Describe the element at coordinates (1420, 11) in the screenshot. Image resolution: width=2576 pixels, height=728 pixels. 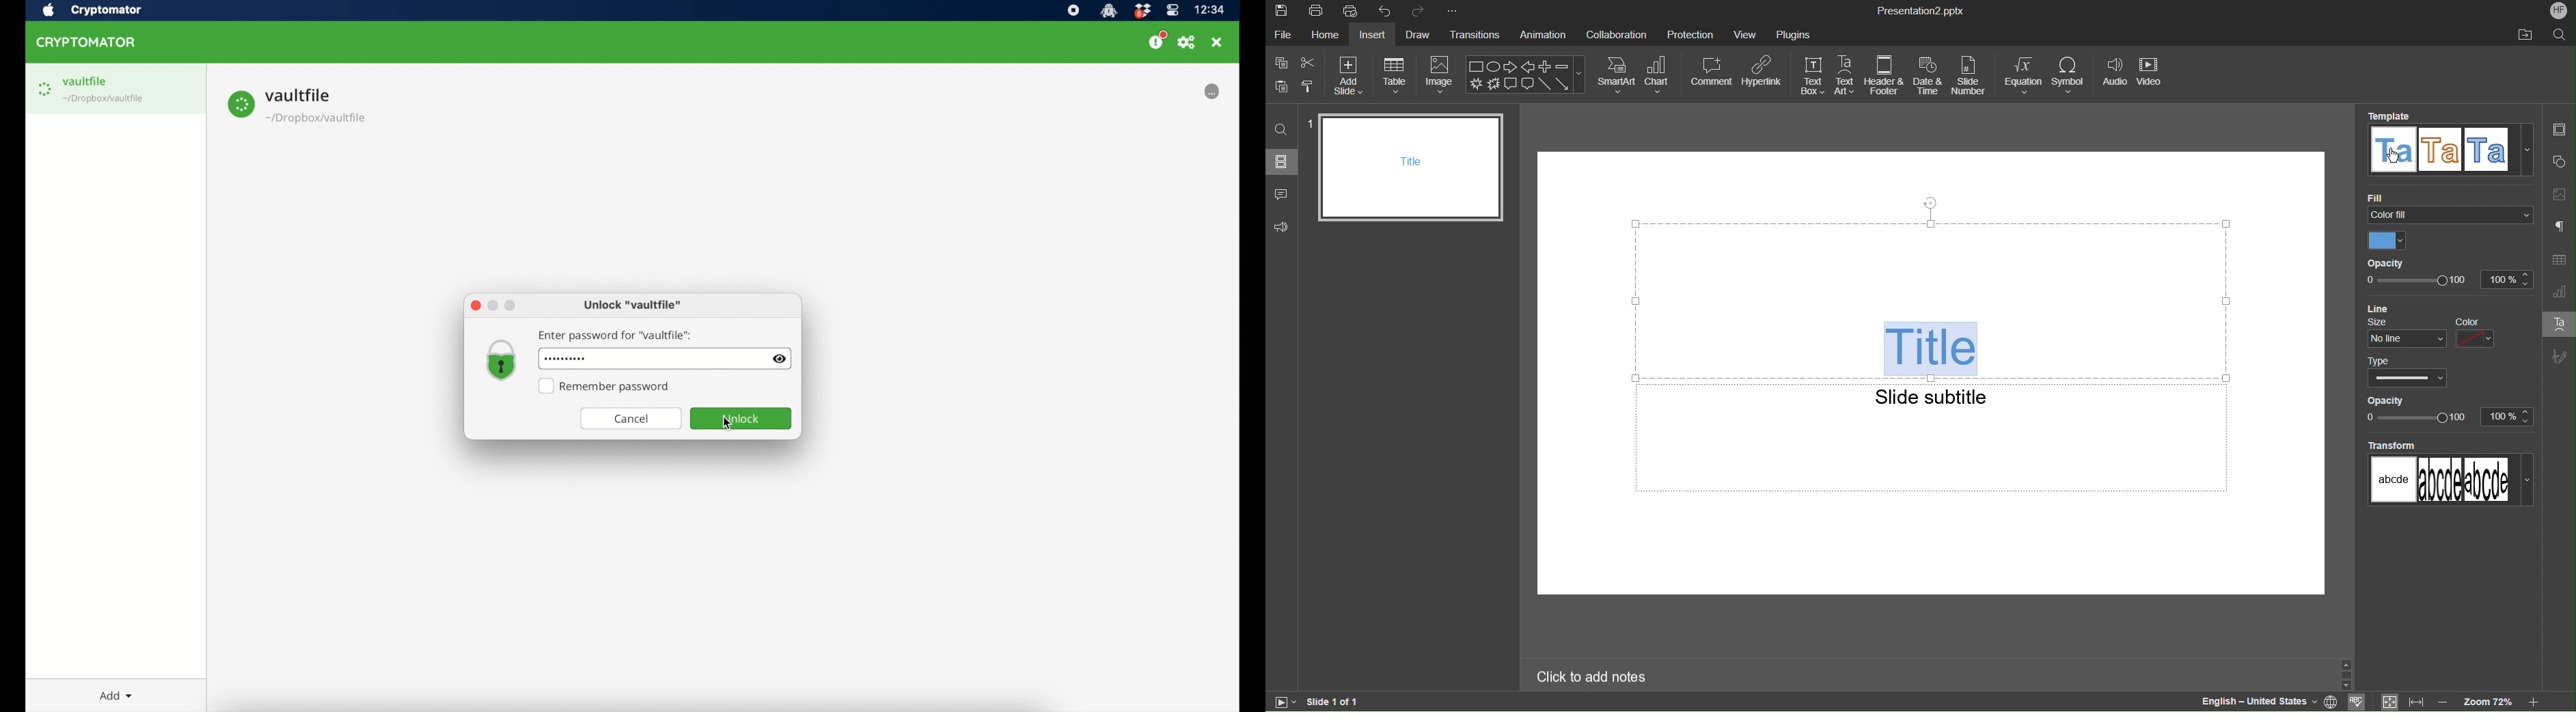
I see `Redo` at that location.